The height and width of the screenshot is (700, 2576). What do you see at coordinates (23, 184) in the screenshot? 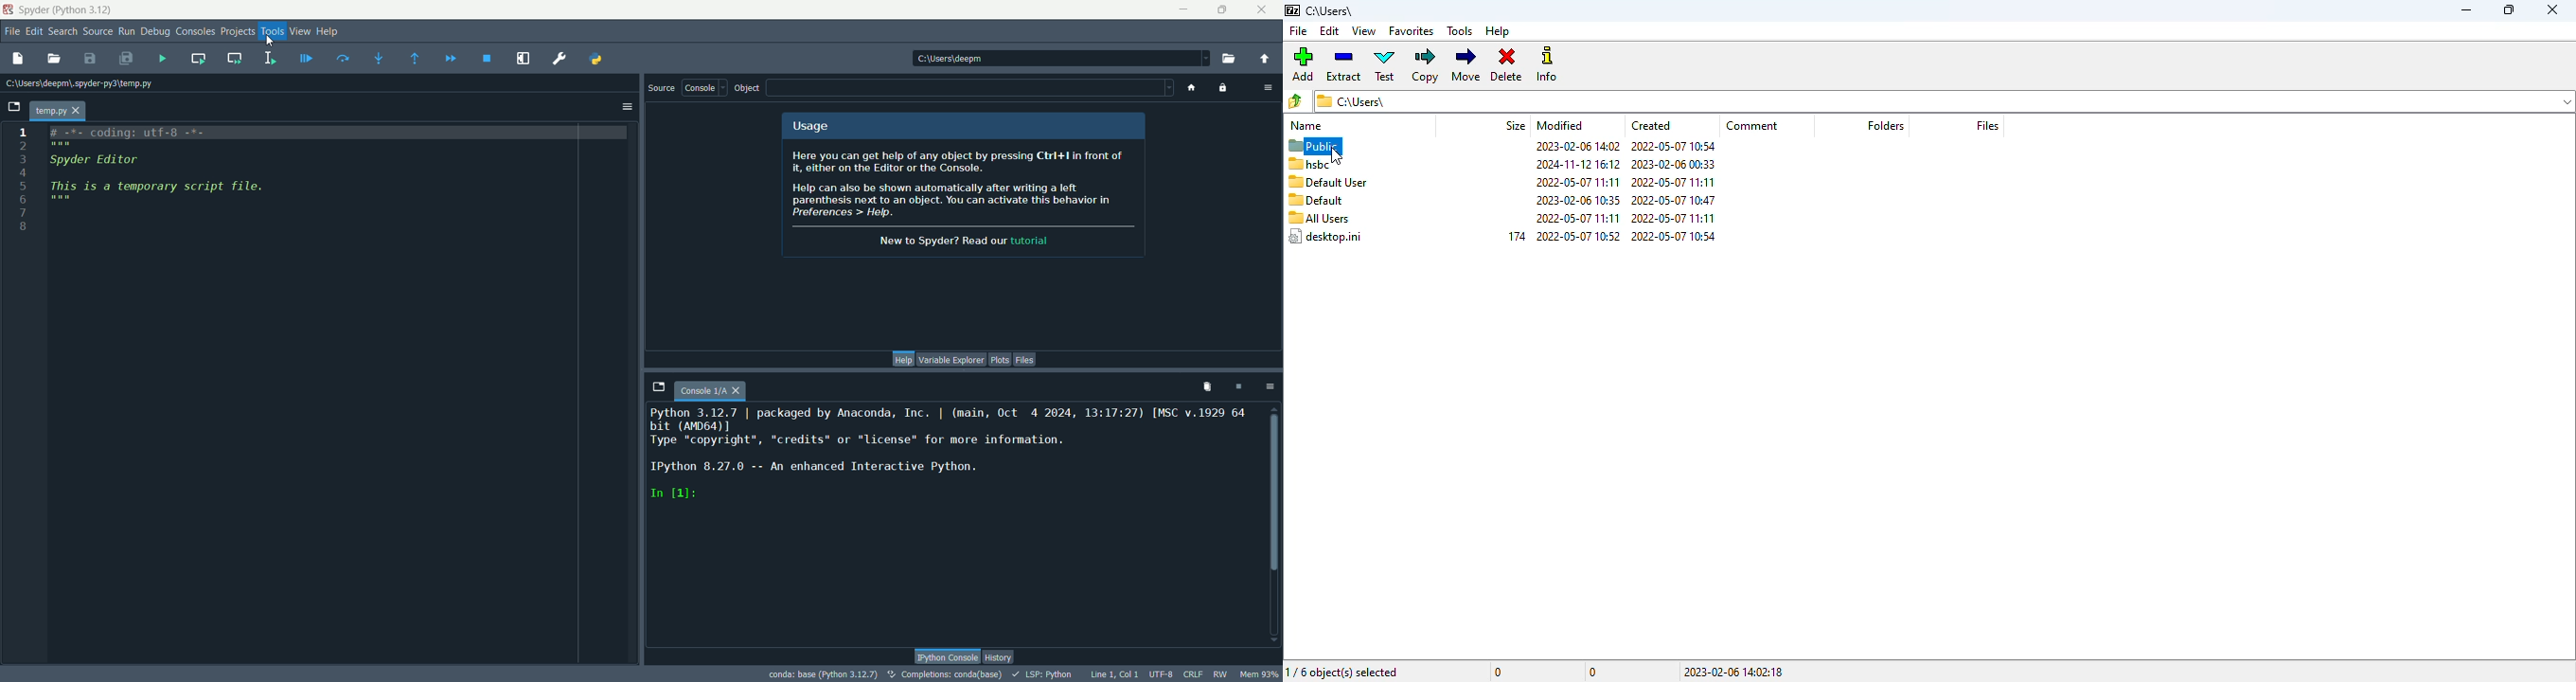
I see `numbers` at bounding box center [23, 184].